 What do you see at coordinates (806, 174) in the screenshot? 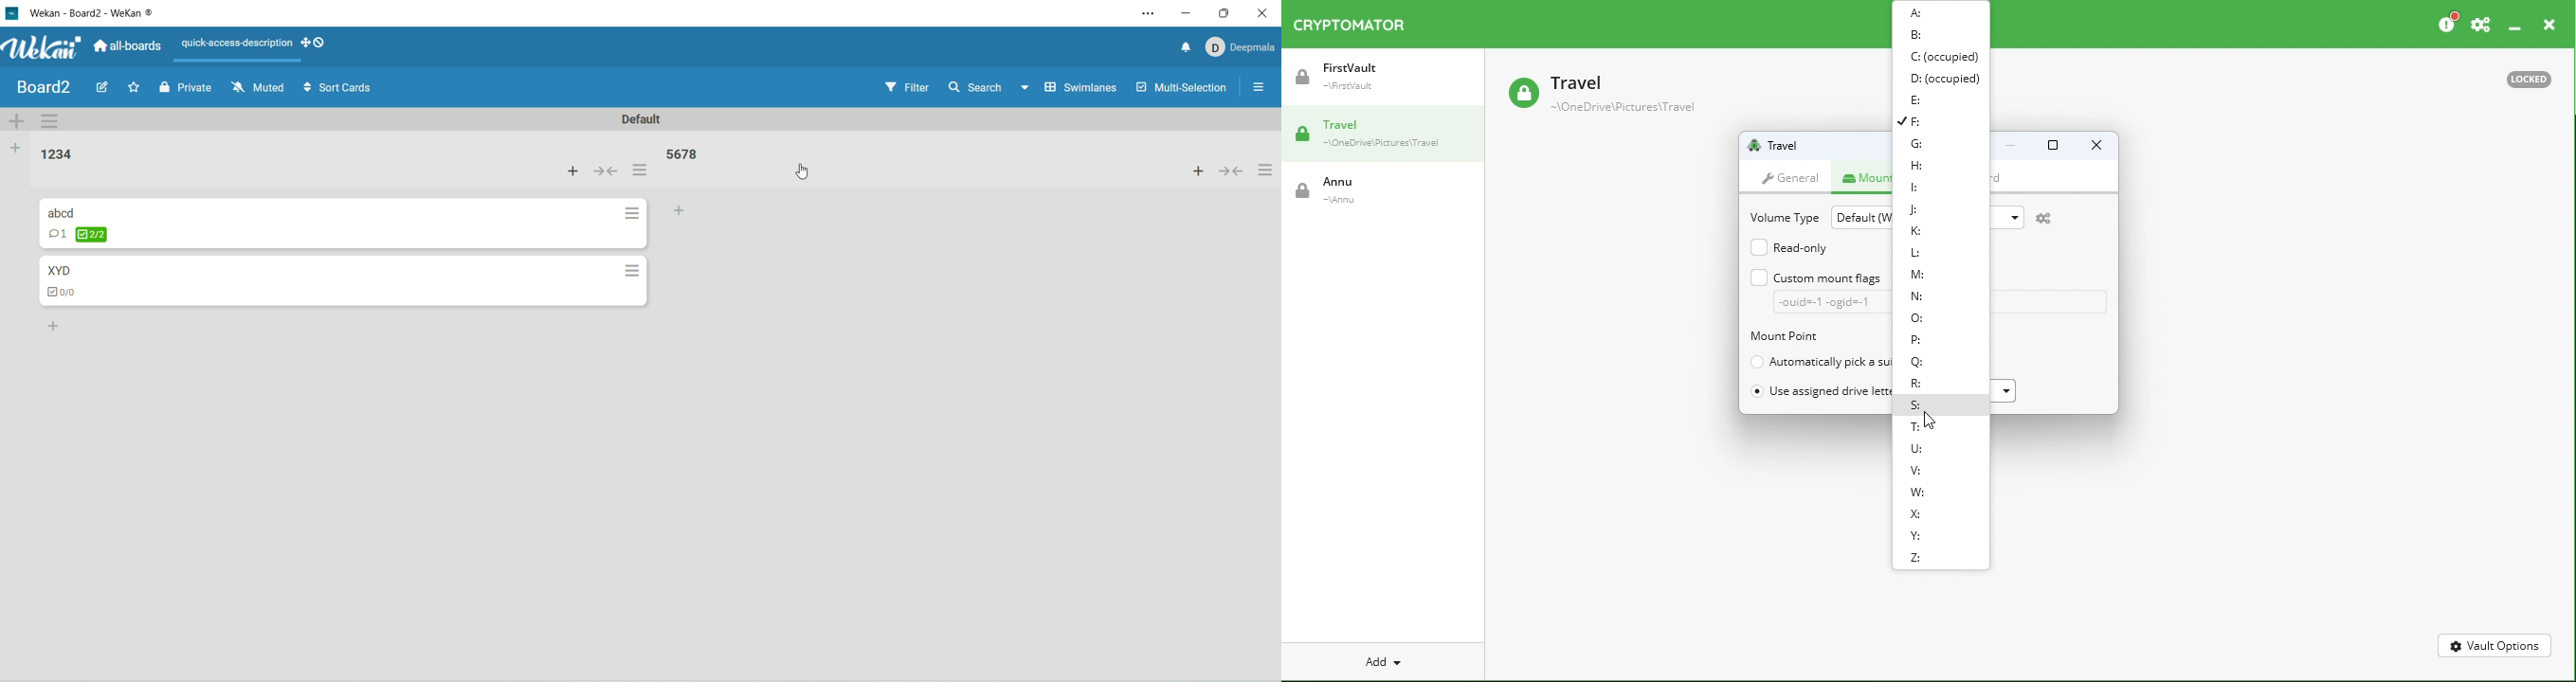
I see `cursor` at bounding box center [806, 174].